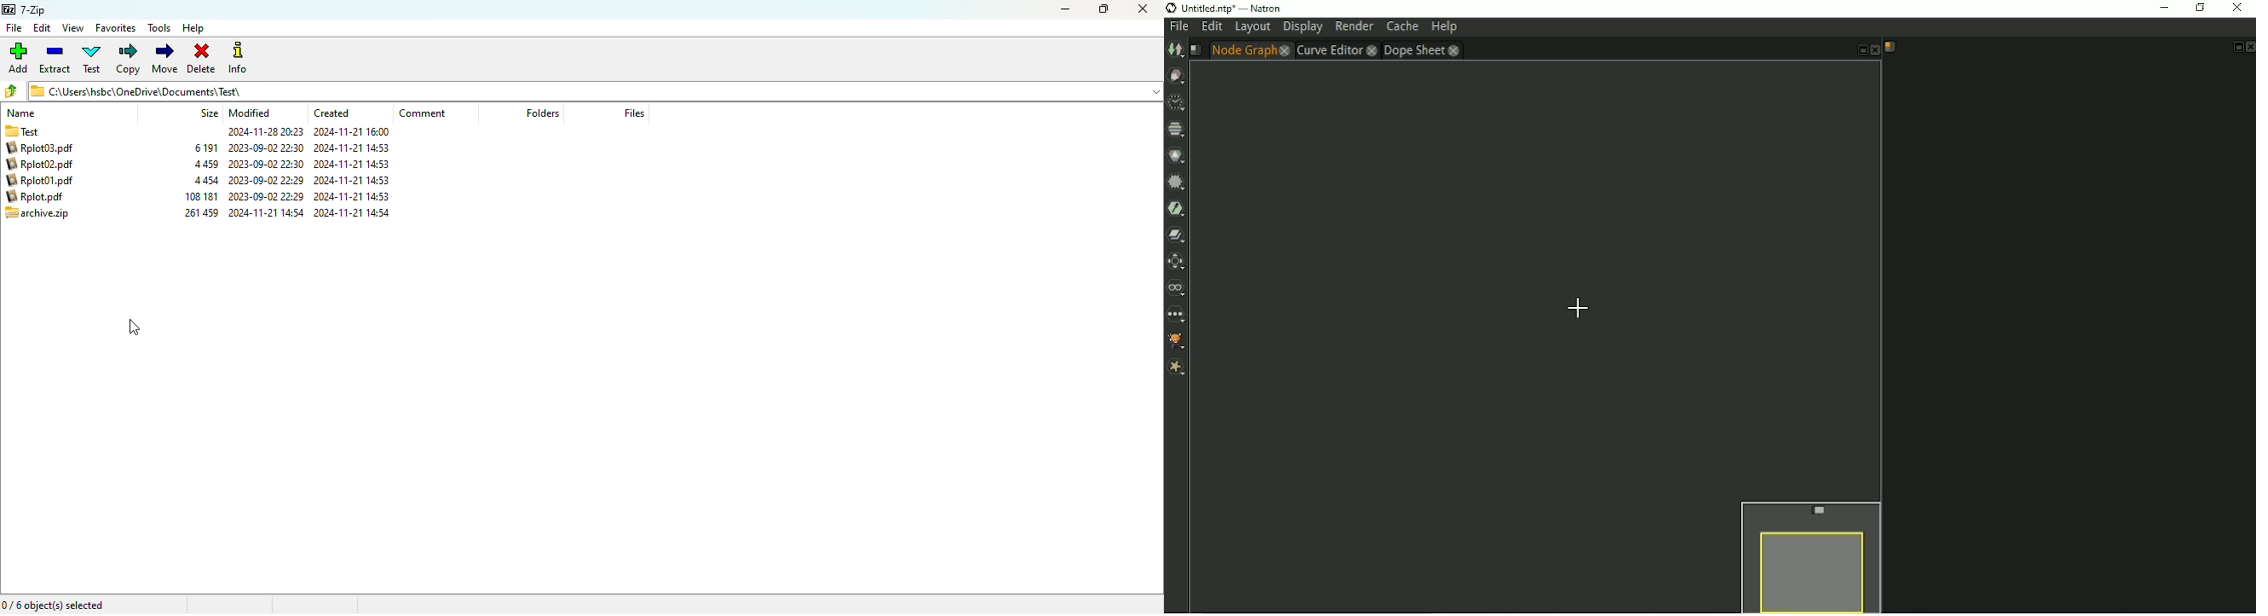 The image size is (2268, 616). Describe the element at coordinates (45, 181) in the screenshot. I see `Rplot02.pdf 4459 2023-09-02 22:30 2024-11-21 14:53` at that location.